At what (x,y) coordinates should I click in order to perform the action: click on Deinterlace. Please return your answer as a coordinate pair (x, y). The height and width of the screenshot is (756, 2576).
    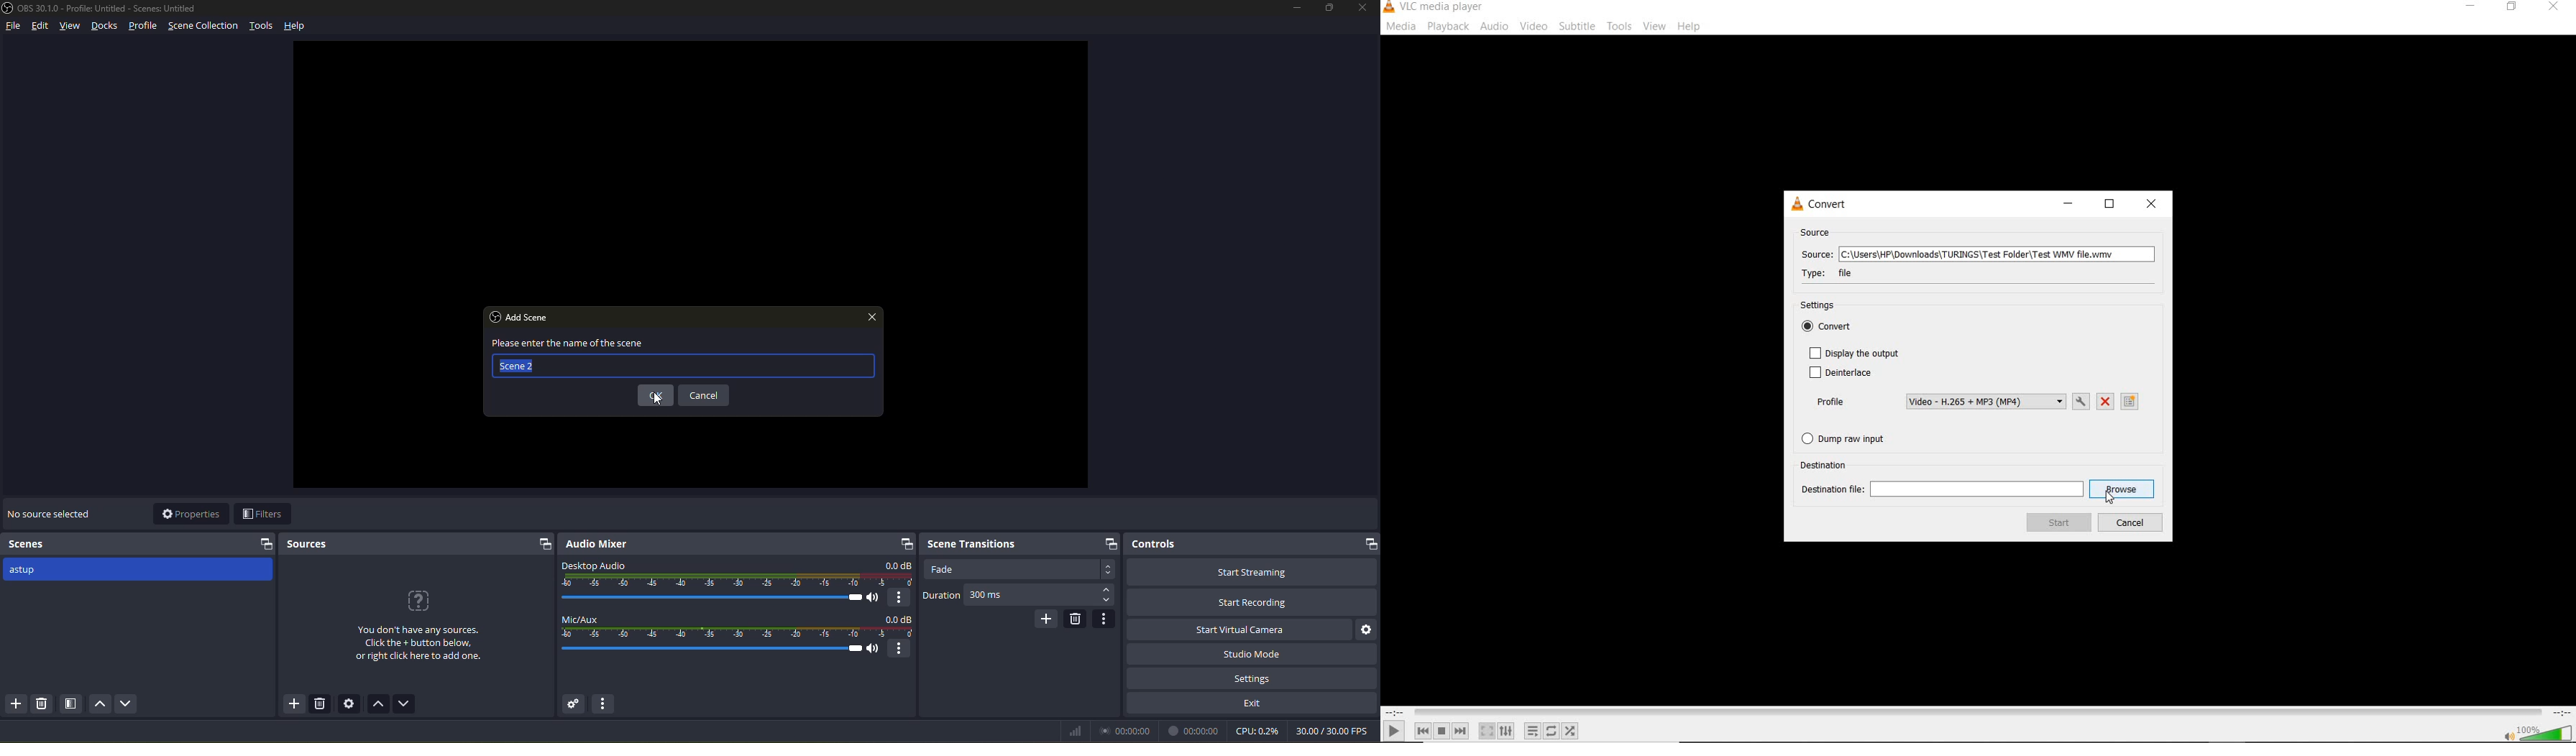
    Looking at the image, I should click on (1840, 374).